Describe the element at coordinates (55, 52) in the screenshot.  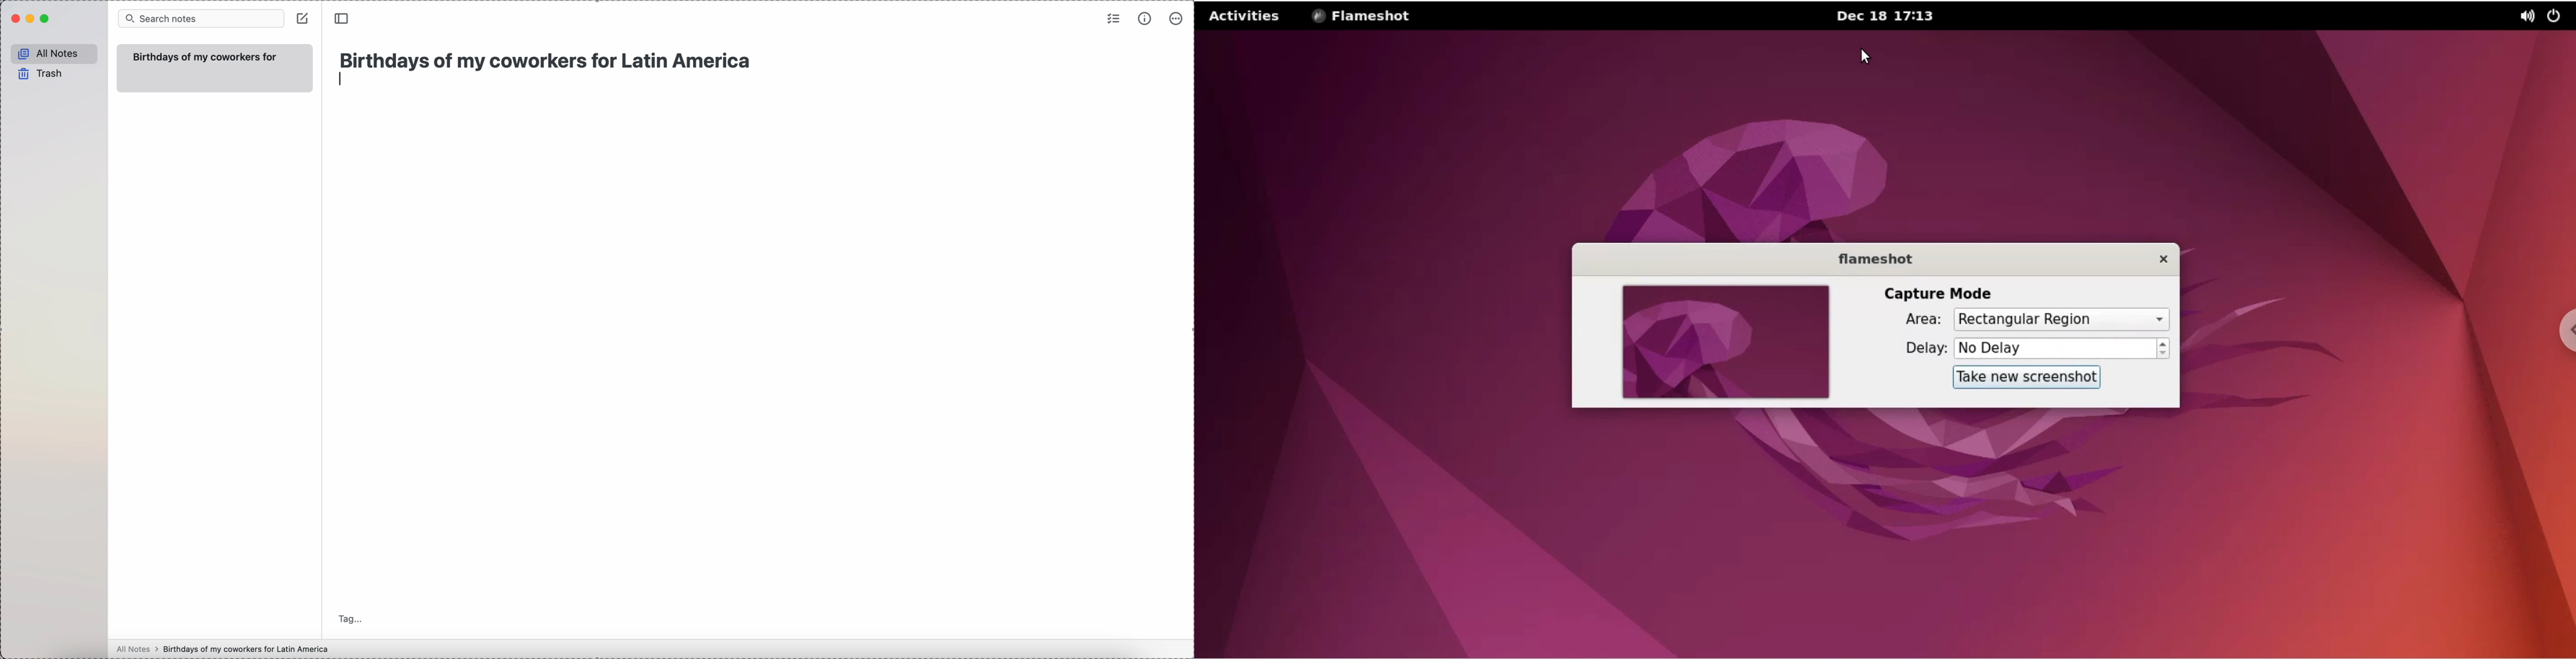
I see `all notes` at that location.